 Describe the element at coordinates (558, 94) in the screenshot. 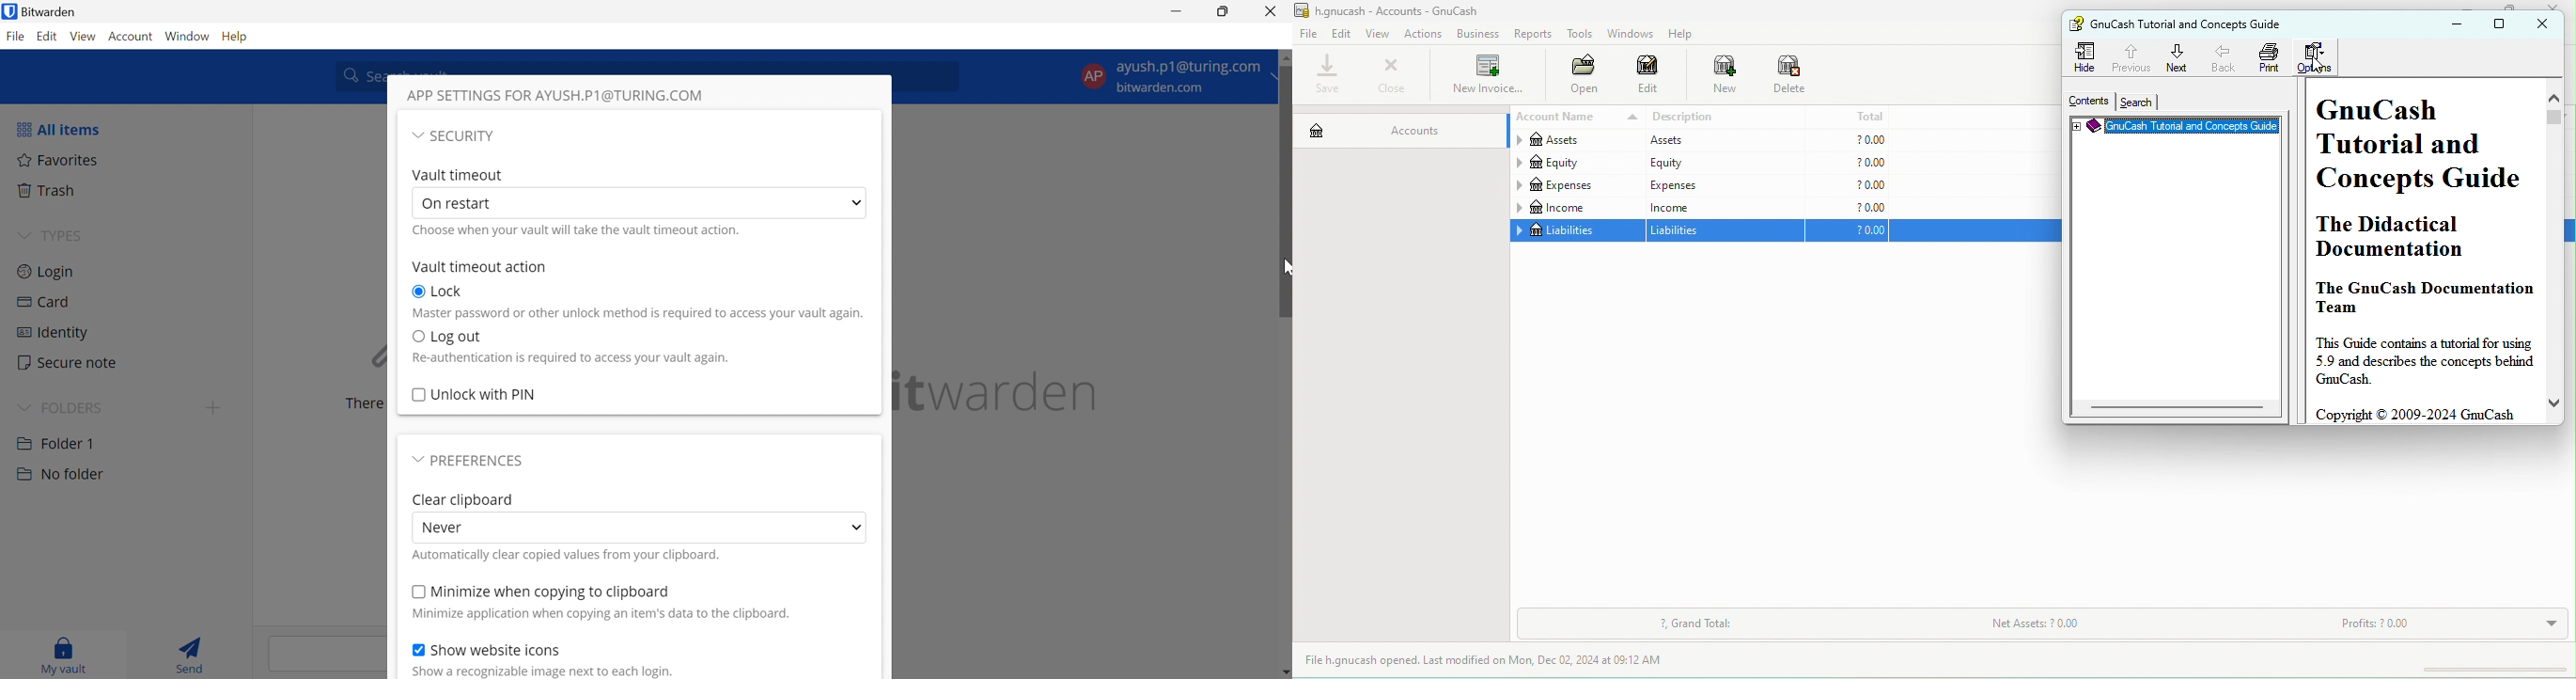

I see `APP SETTINGS FOR AYUSH.P1@TURING.COM` at that location.